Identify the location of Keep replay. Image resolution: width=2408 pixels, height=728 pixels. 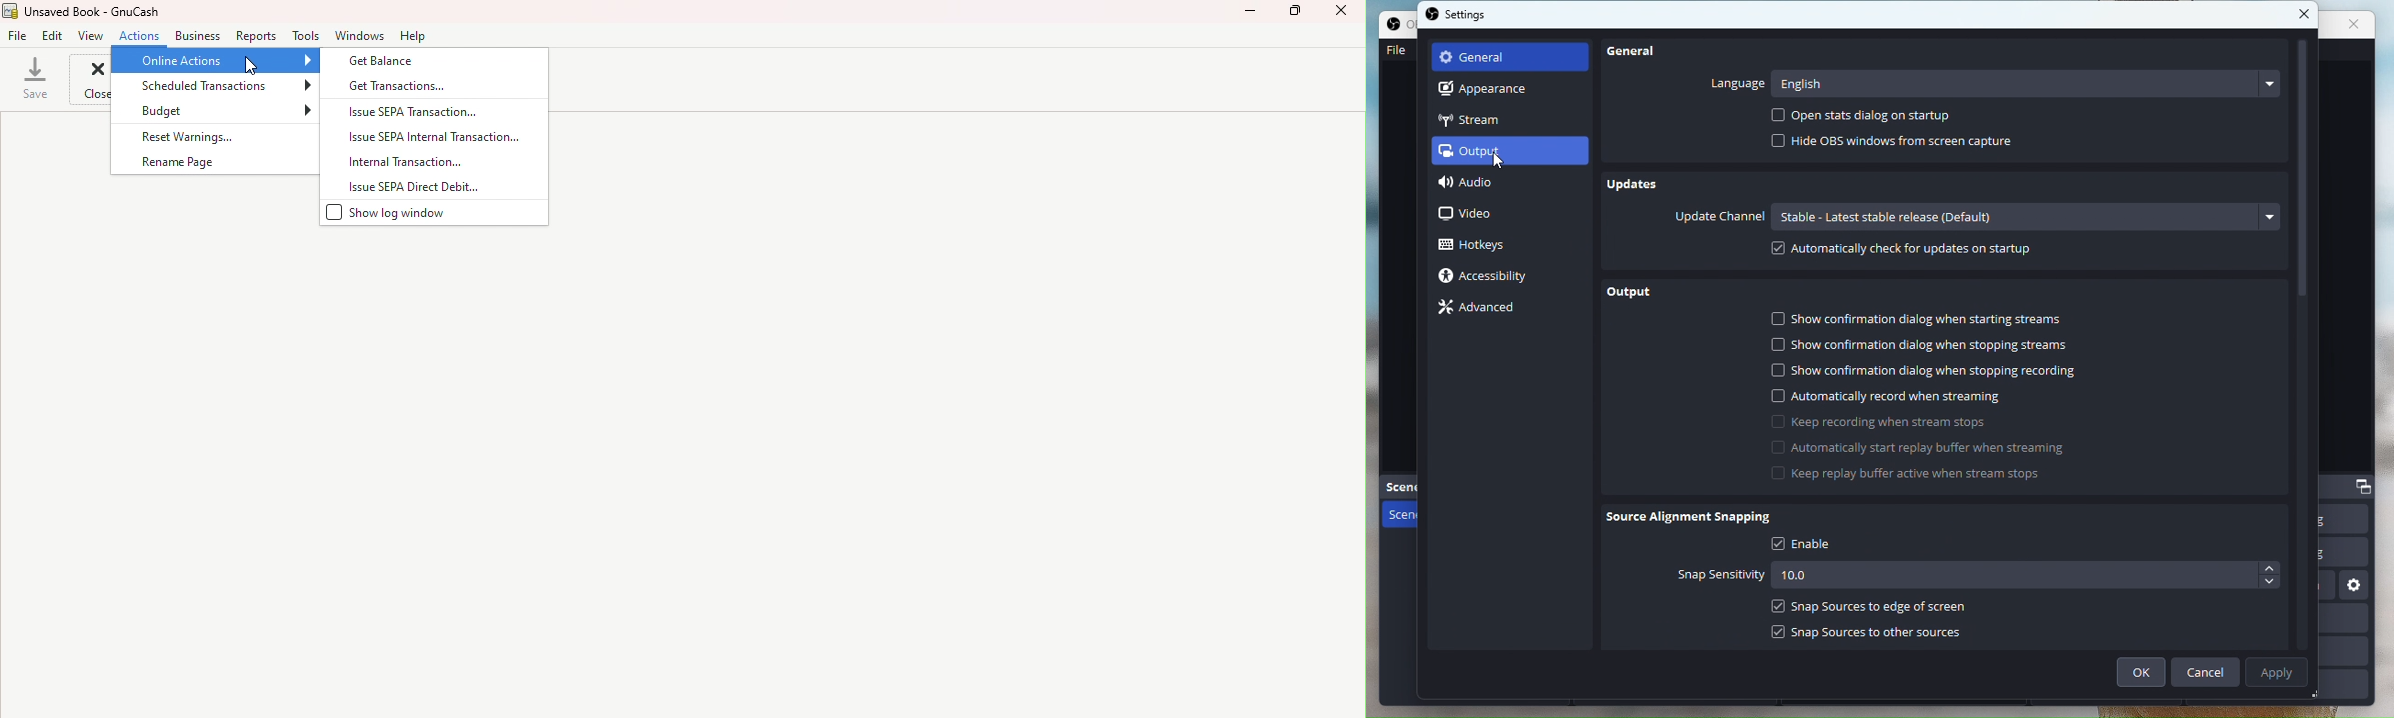
(1904, 476).